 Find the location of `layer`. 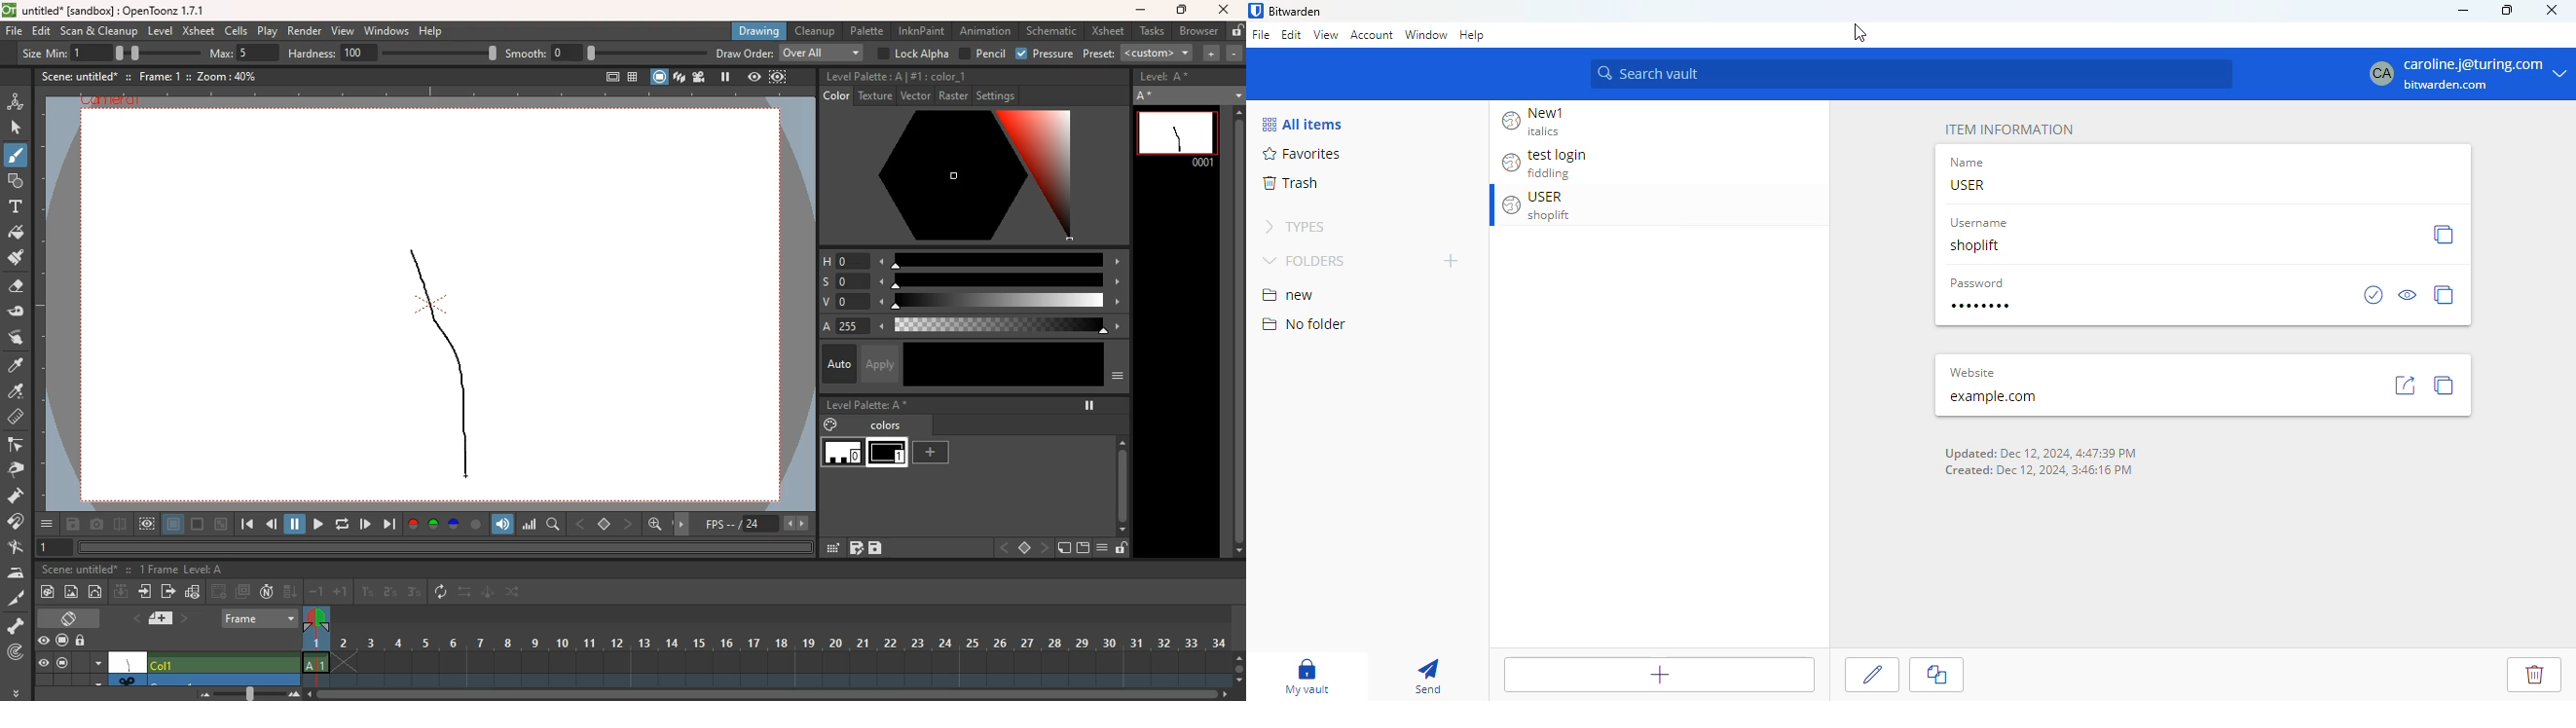

layer is located at coordinates (173, 526).